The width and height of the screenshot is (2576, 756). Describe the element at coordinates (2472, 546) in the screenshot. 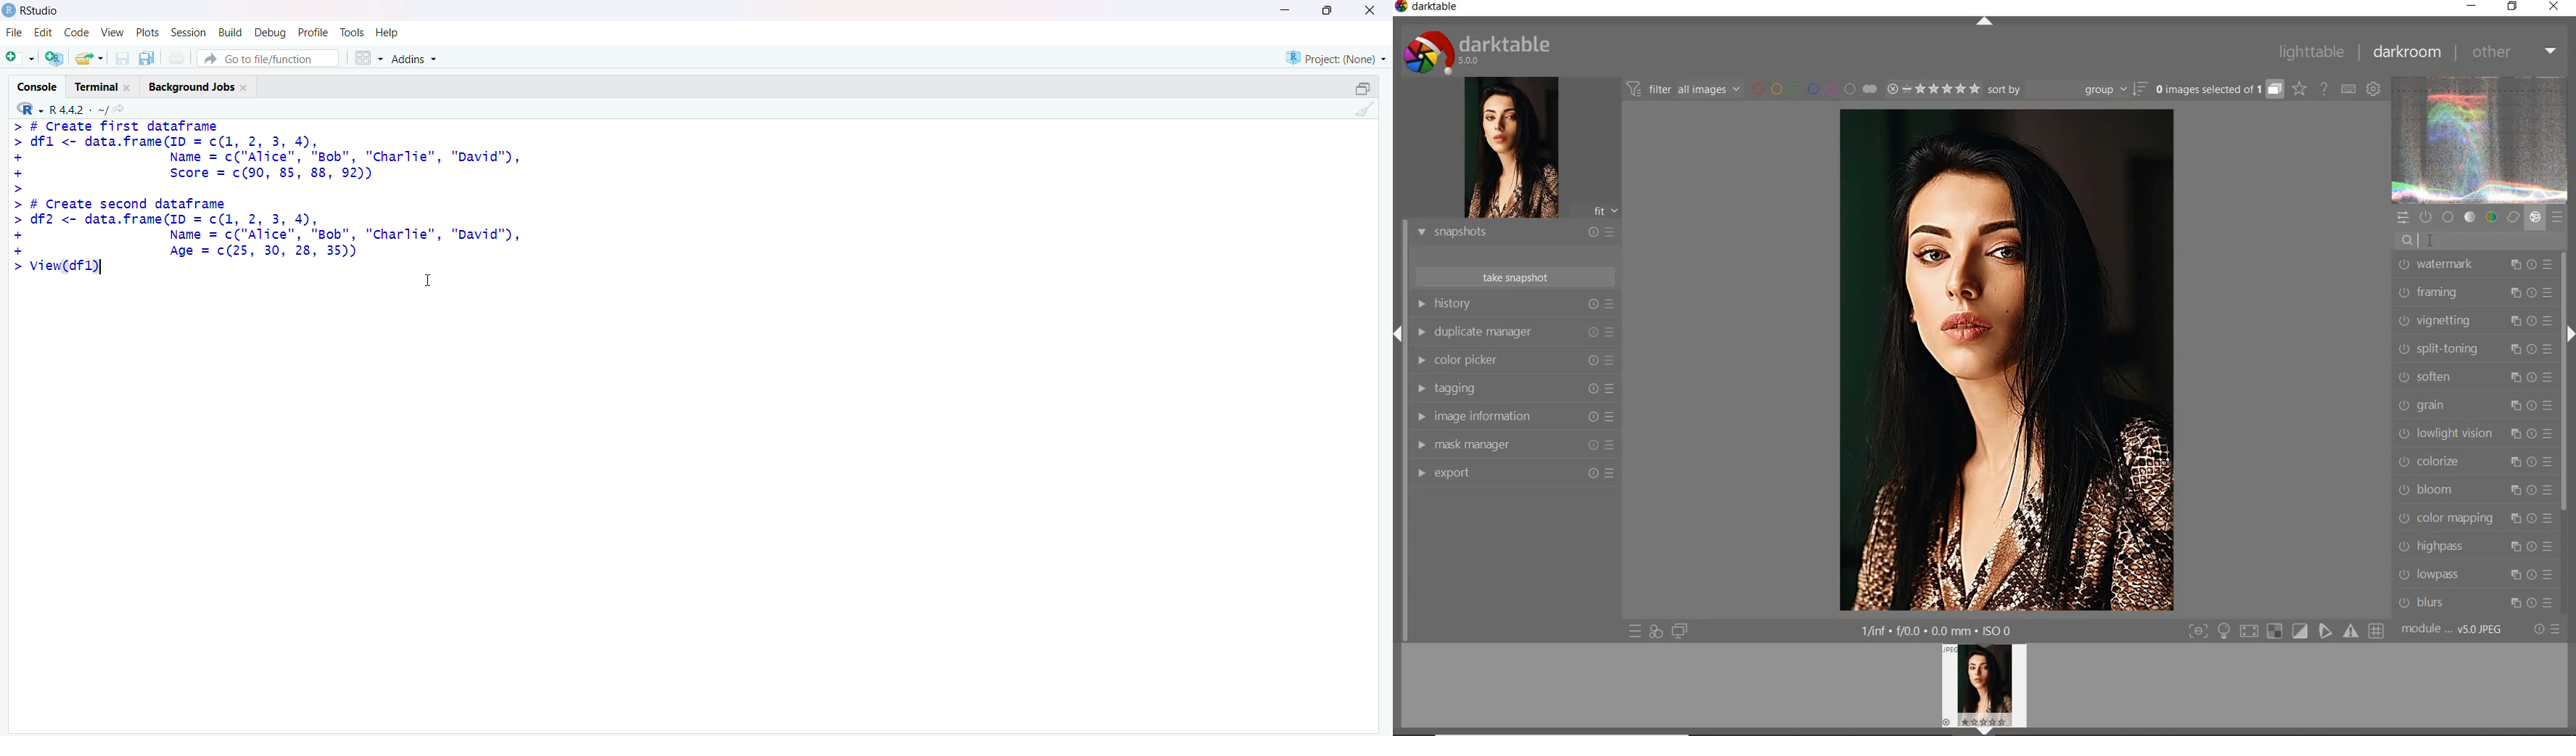

I see `HIGHPASS` at that location.